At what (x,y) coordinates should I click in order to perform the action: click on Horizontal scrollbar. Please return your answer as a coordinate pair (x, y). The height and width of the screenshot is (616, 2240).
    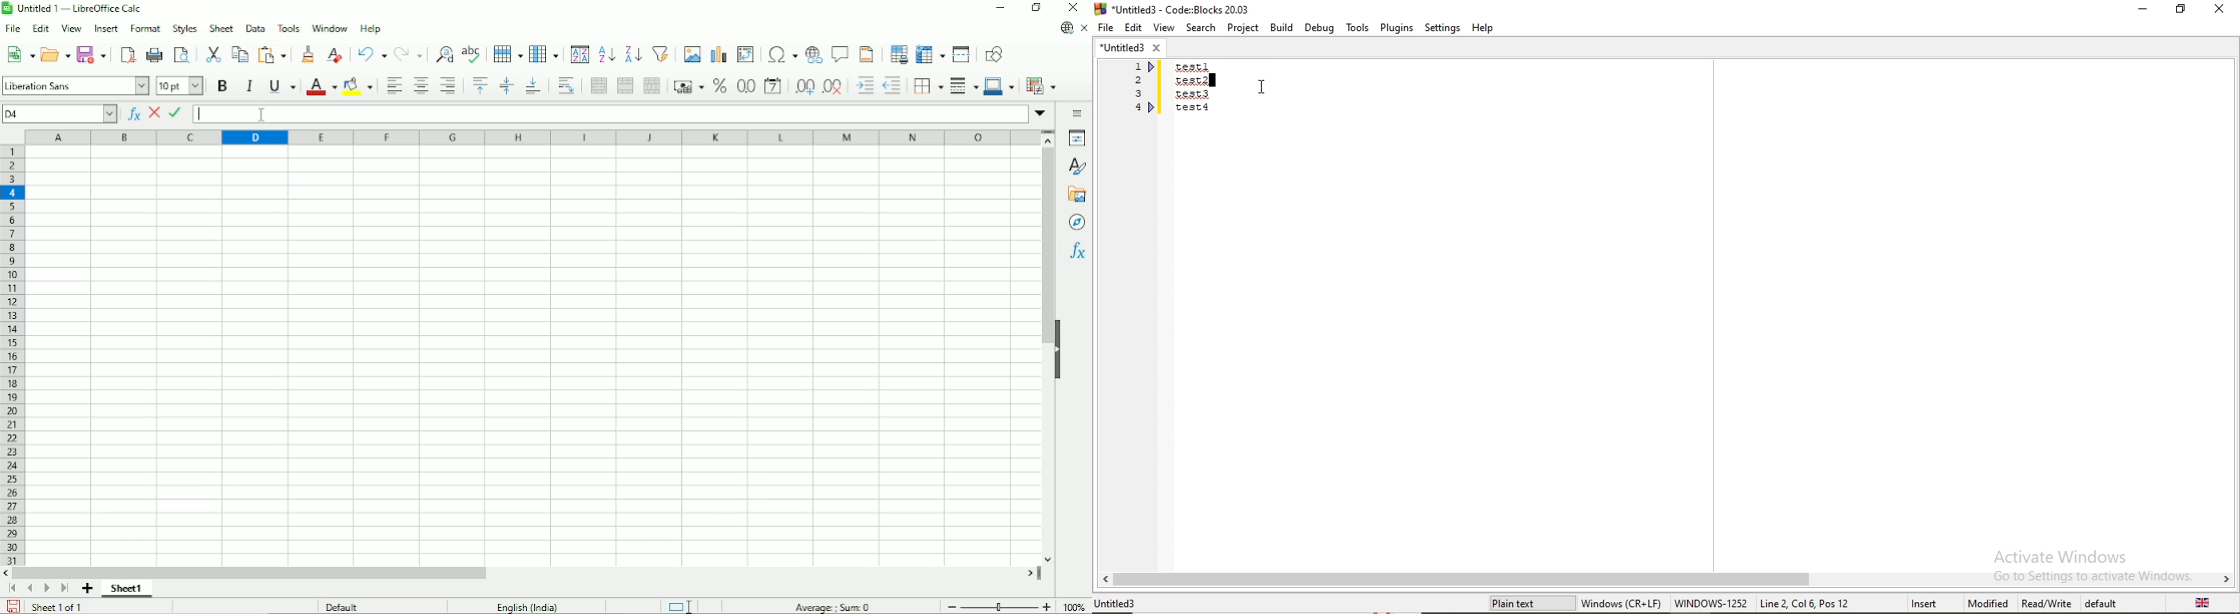
    Looking at the image, I should click on (526, 573).